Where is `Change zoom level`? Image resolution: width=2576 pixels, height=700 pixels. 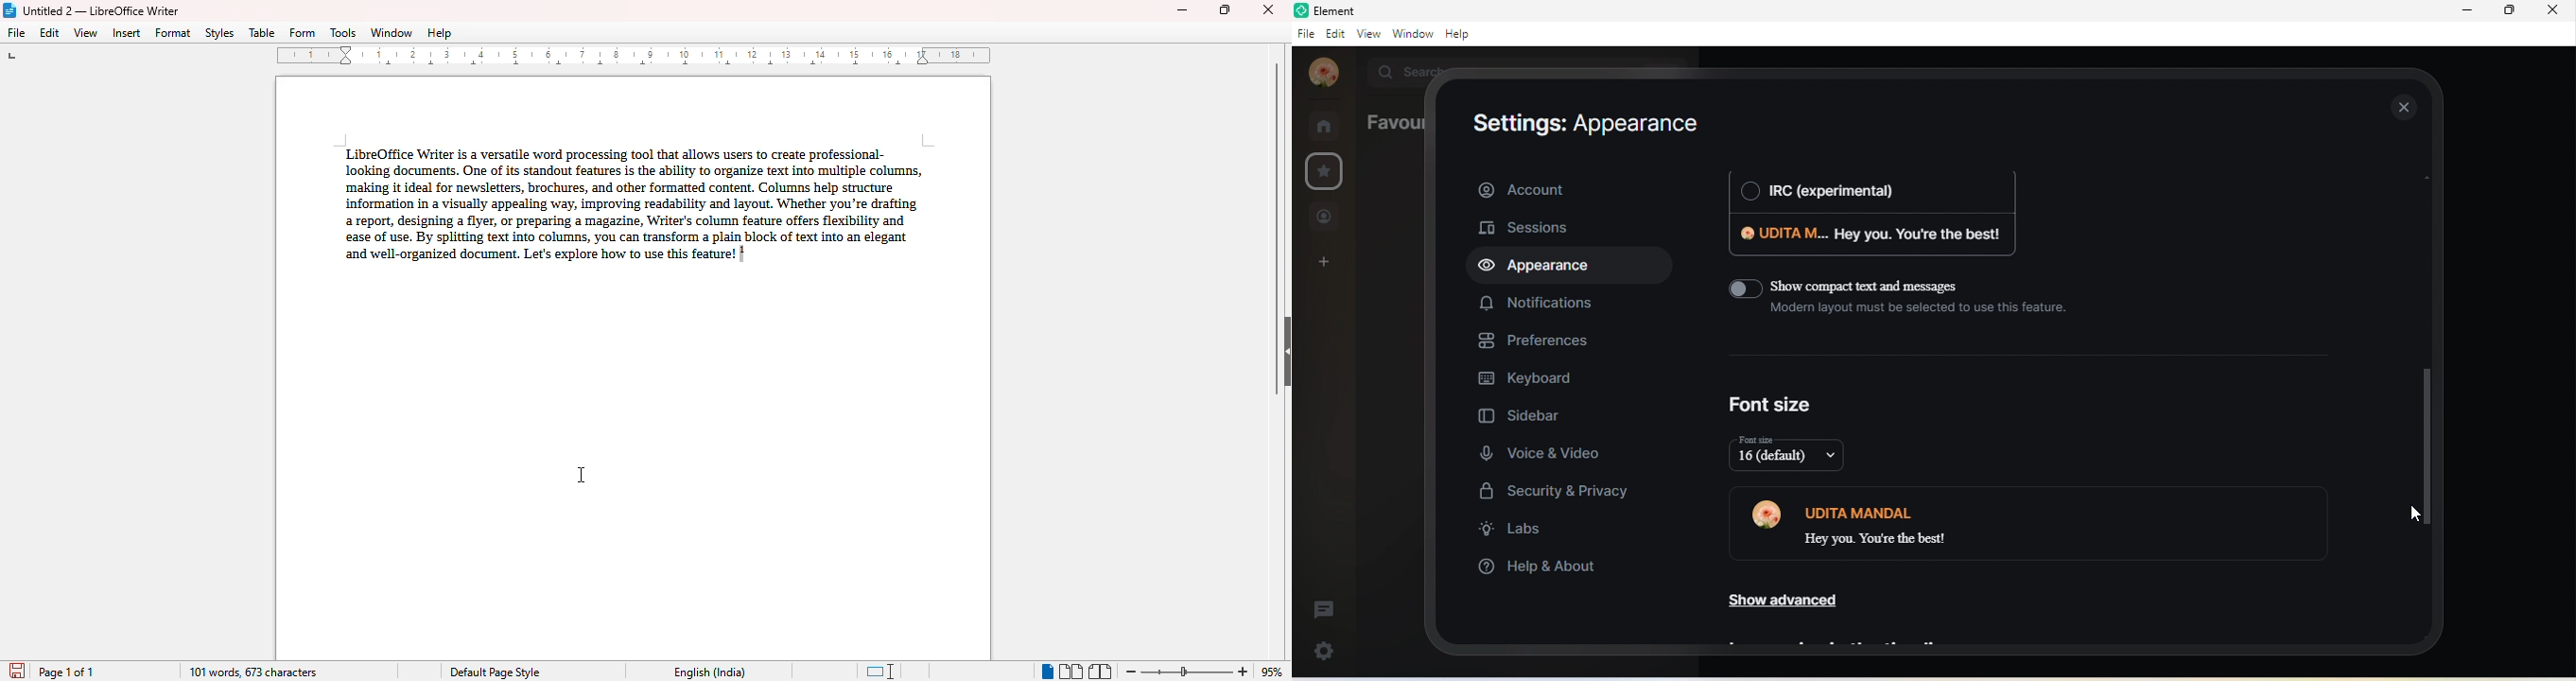 Change zoom level is located at coordinates (1189, 669).